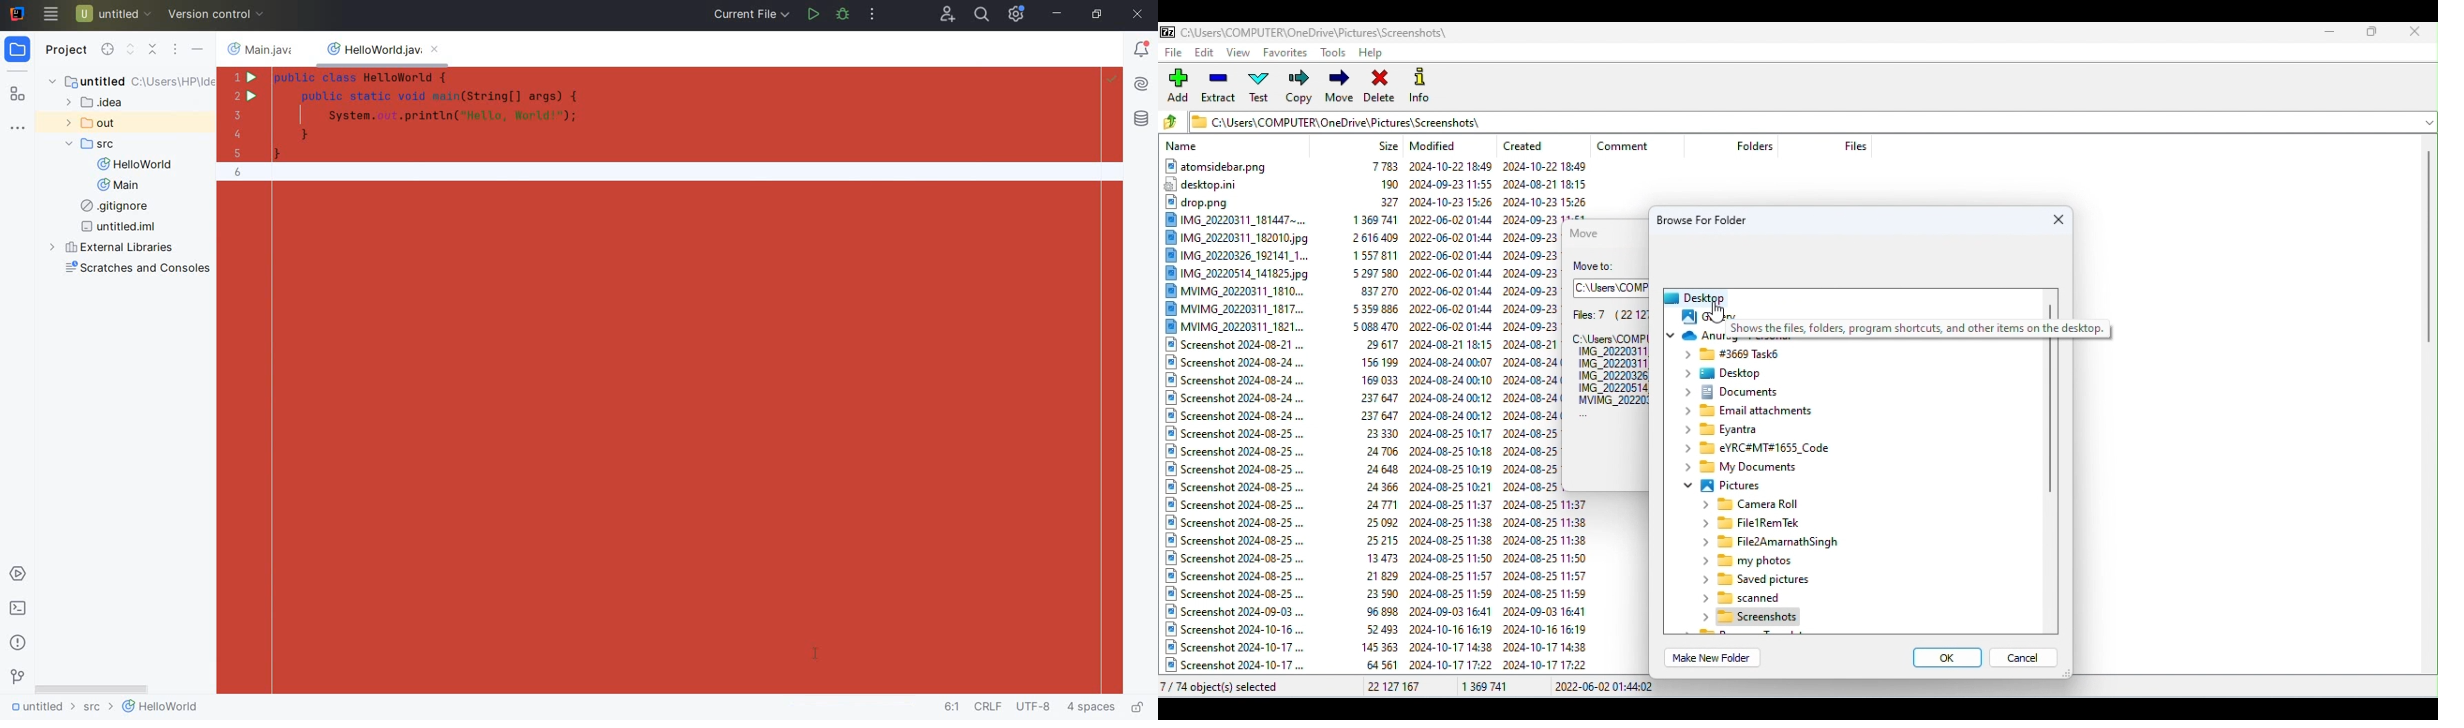 Image resolution: width=2464 pixels, height=728 pixels. Describe the element at coordinates (1298, 88) in the screenshot. I see `Copy` at that location.